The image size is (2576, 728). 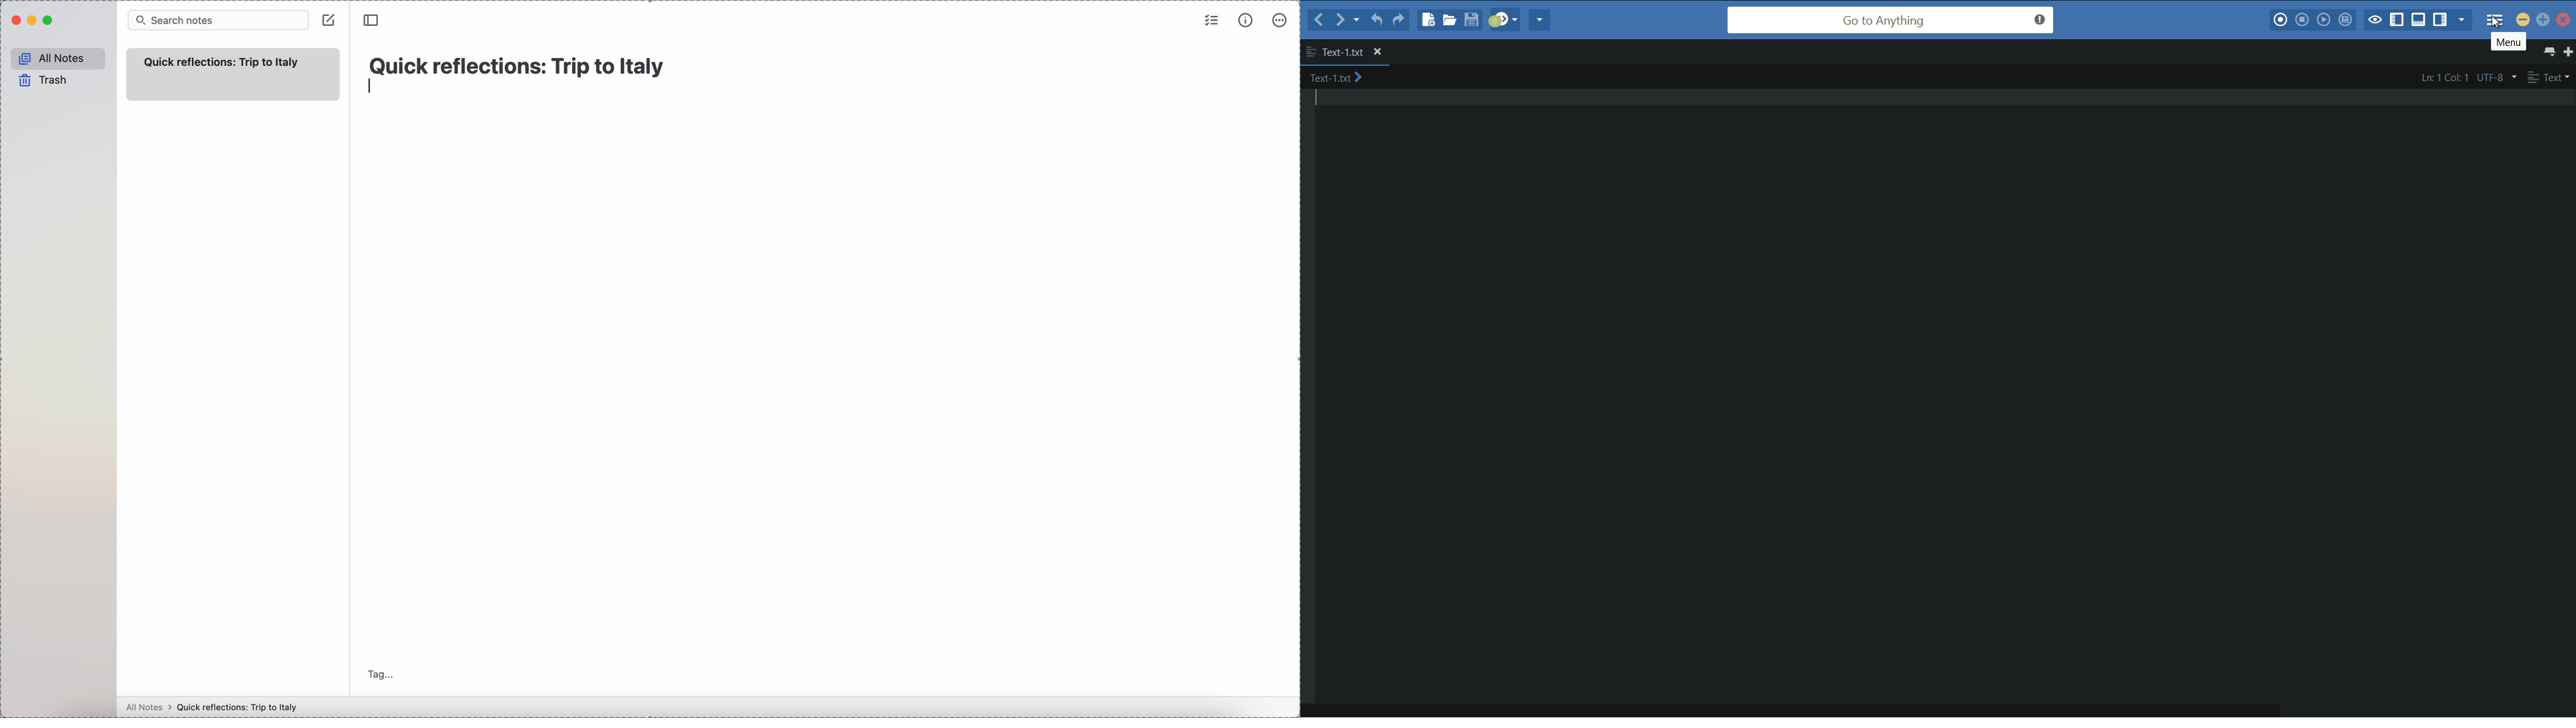 What do you see at coordinates (372, 86) in the screenshot?
I see `enter` at bounding box center [372, 86].